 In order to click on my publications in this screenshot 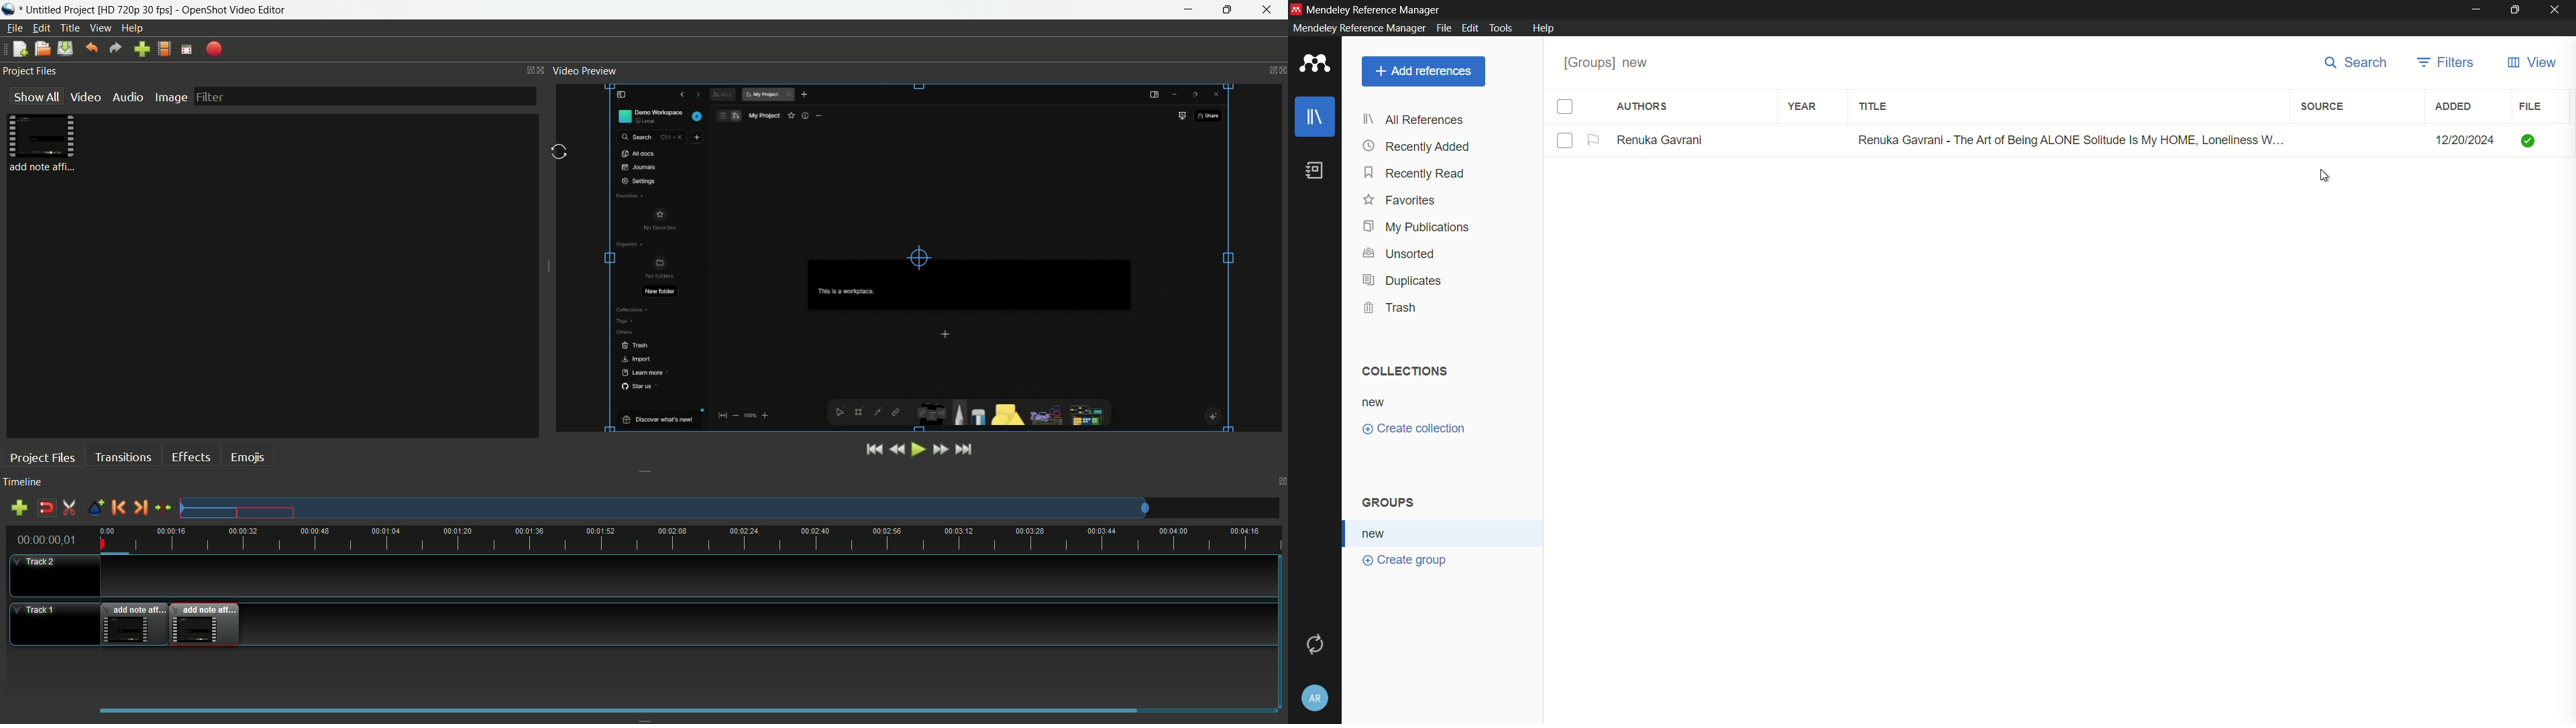, I will do `click(1416, 227)`.